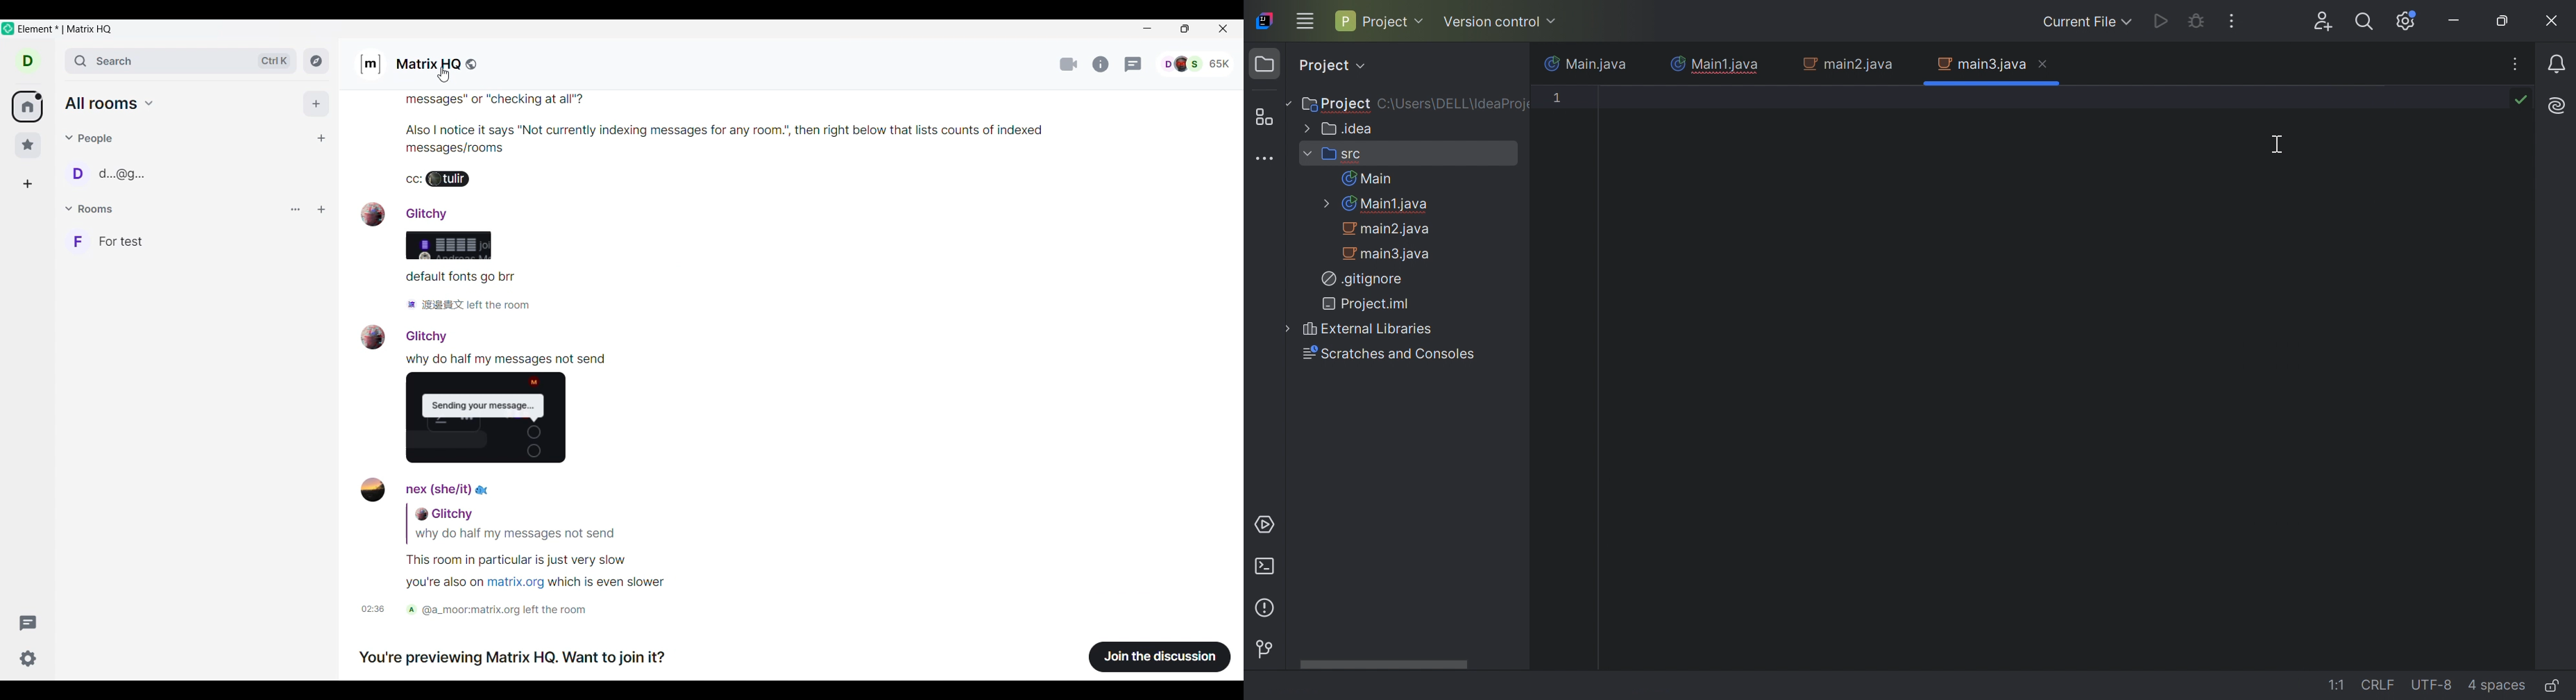 This screenshot has height=700, width=2576. What do you see at coordinates (27, 106) in the screenshot?
I see `Home` at bounding box center [27, 106].